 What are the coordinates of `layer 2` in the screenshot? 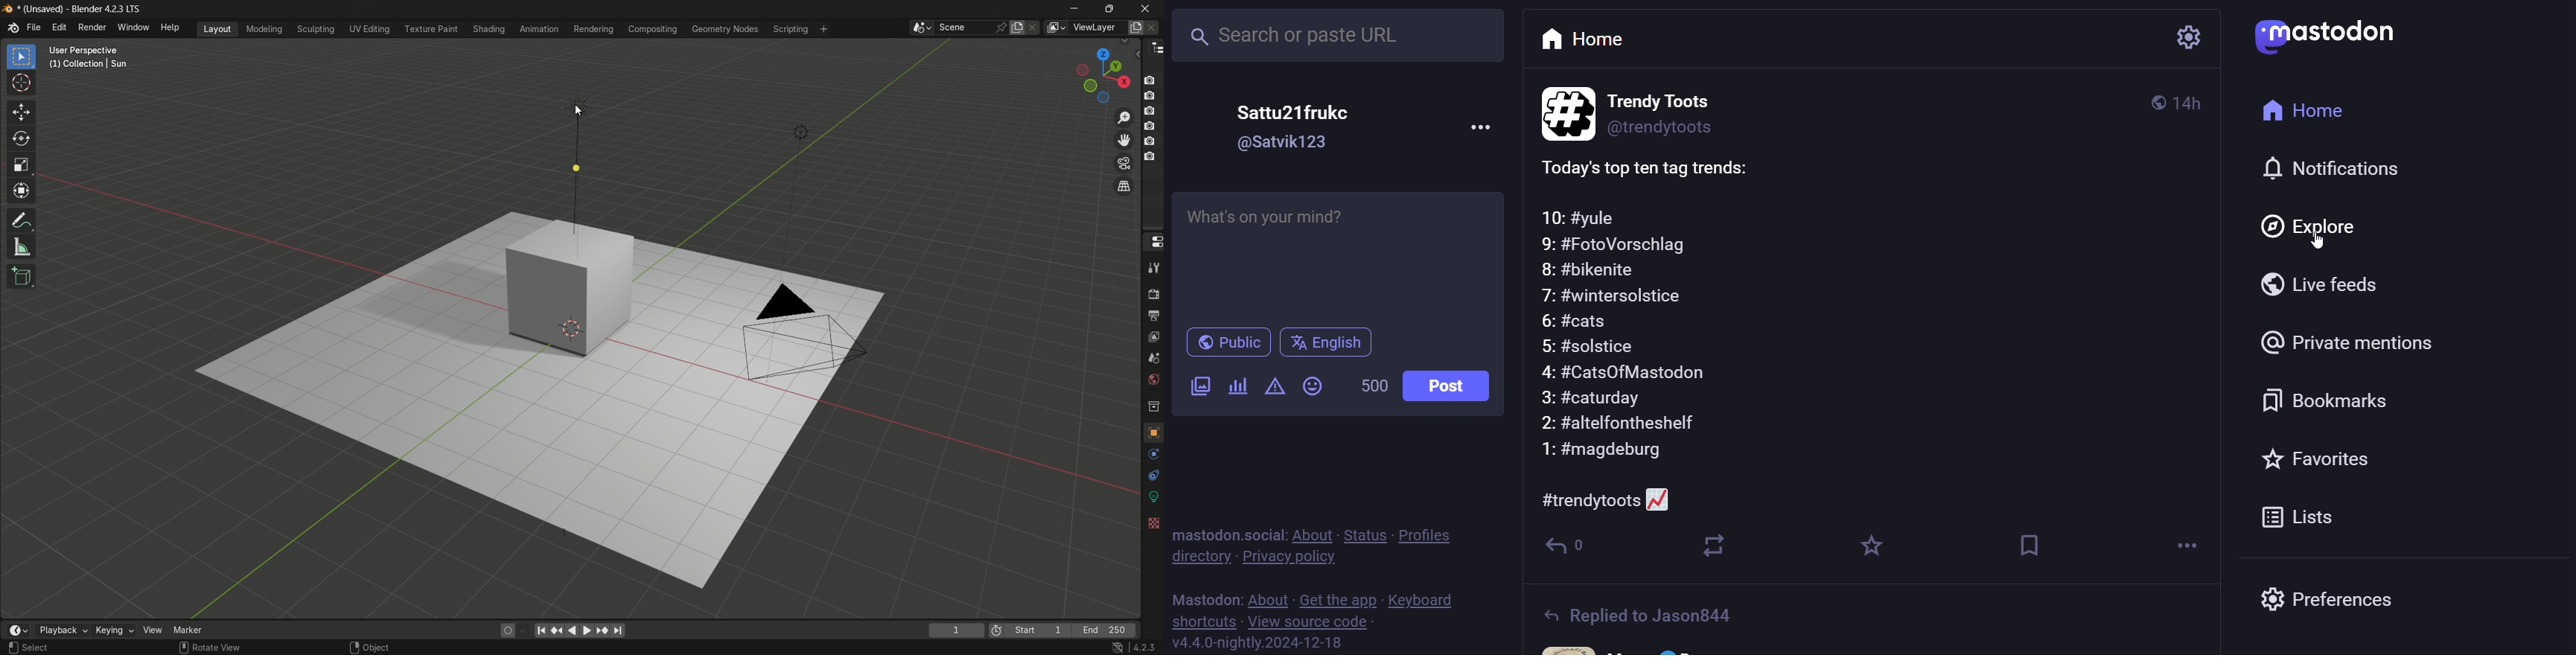 It's located at (1149, 95).